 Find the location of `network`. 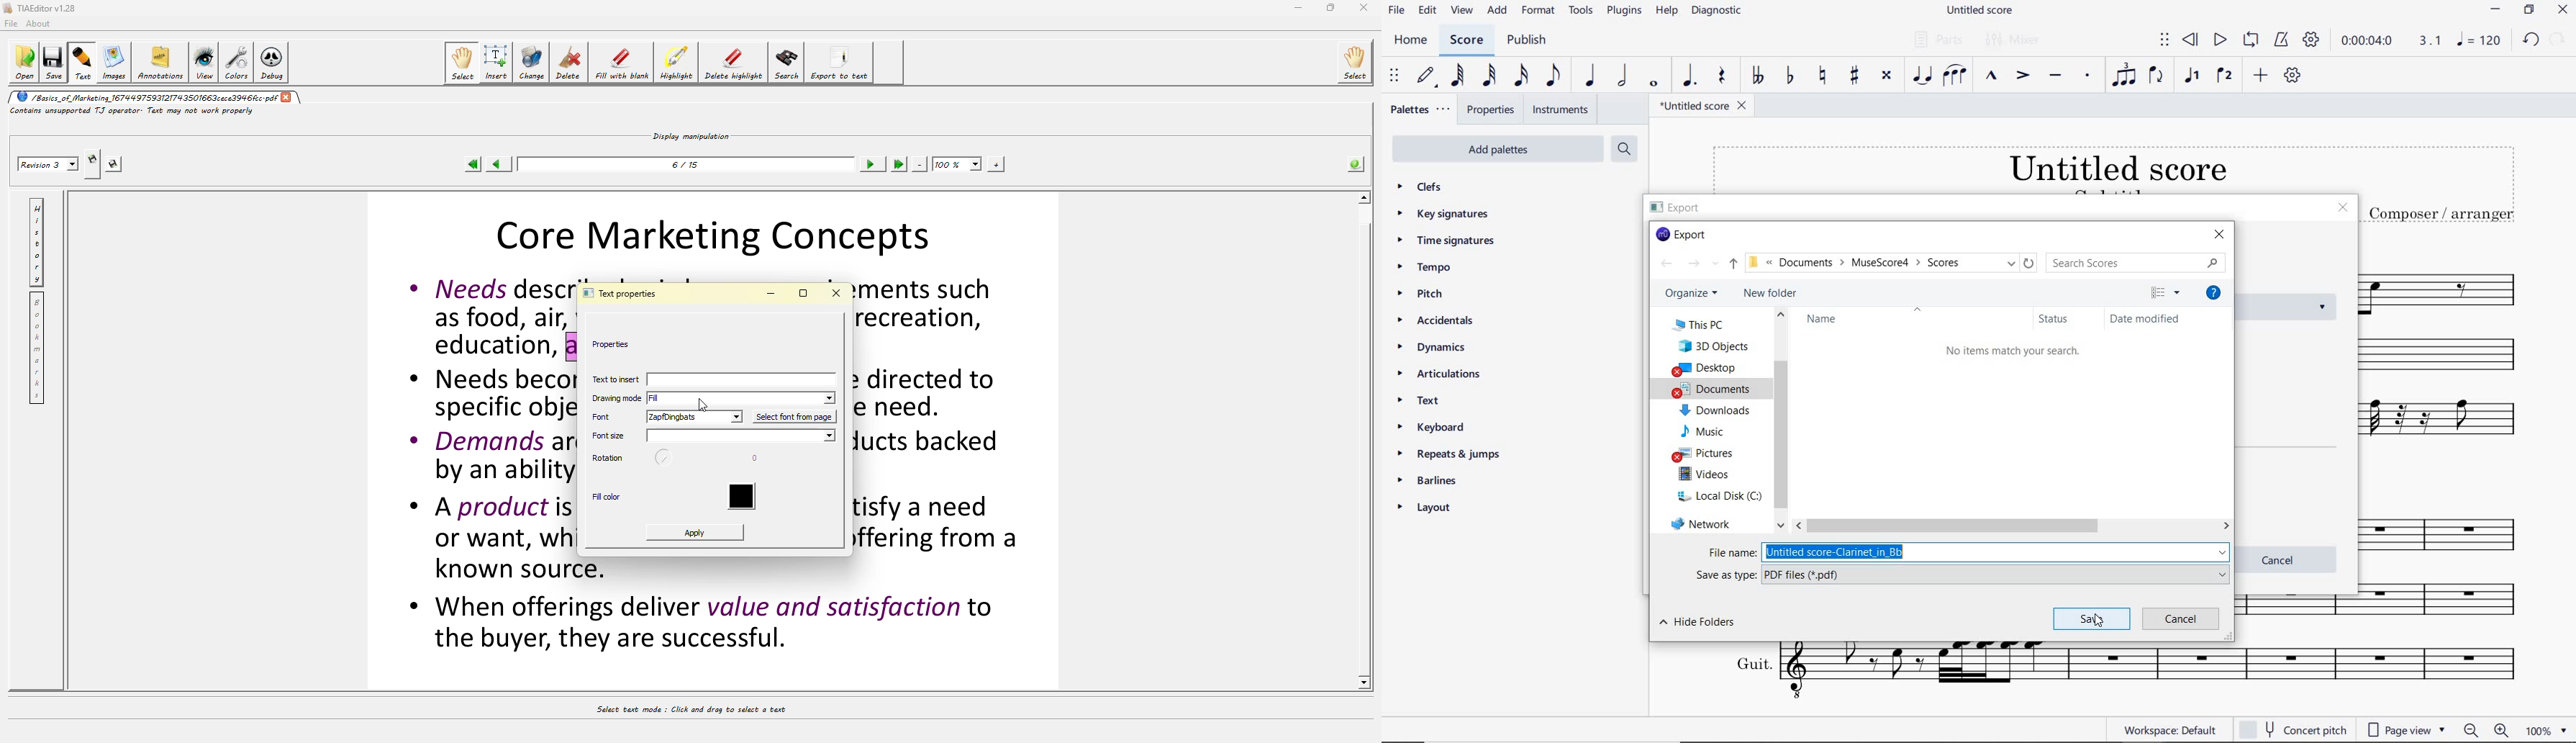

network is located at coordinates (1704, 525).